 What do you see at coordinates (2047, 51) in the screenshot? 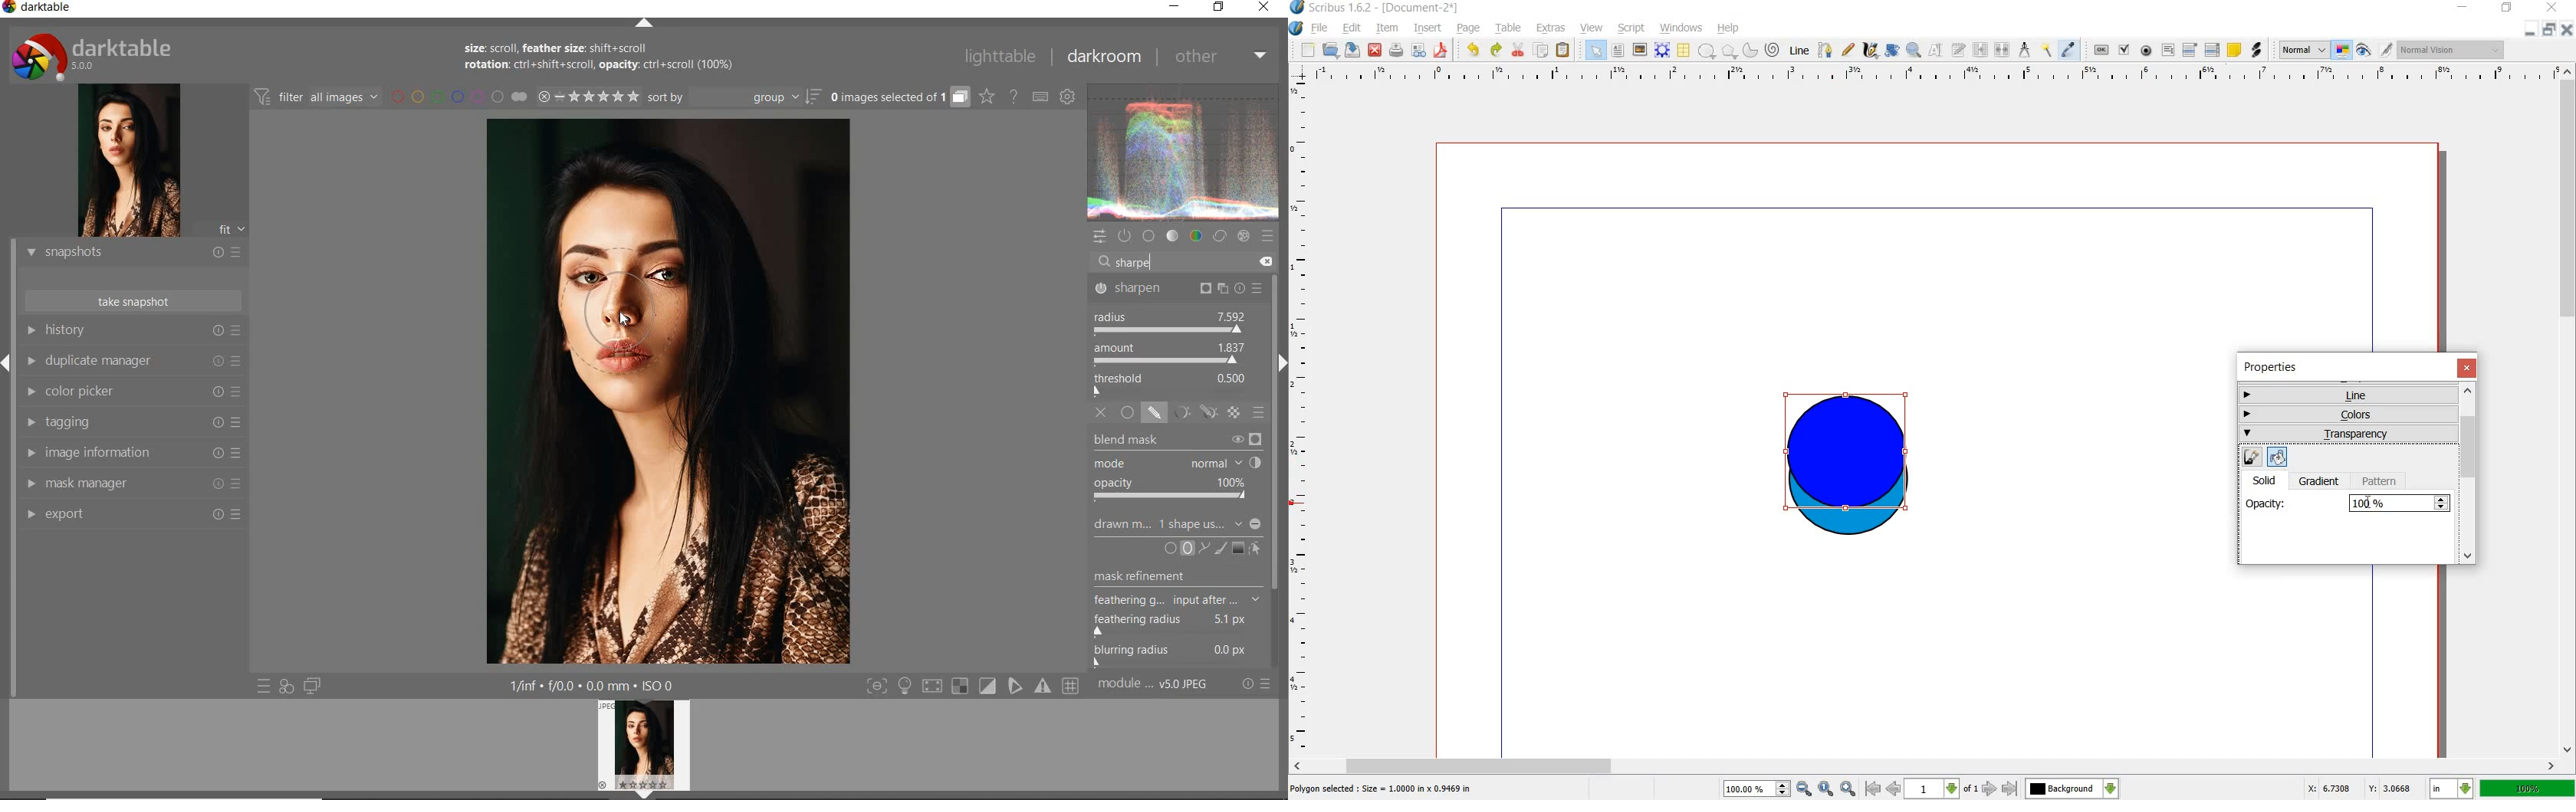
I see `copy item properties` at bounding box center [2047, 51].